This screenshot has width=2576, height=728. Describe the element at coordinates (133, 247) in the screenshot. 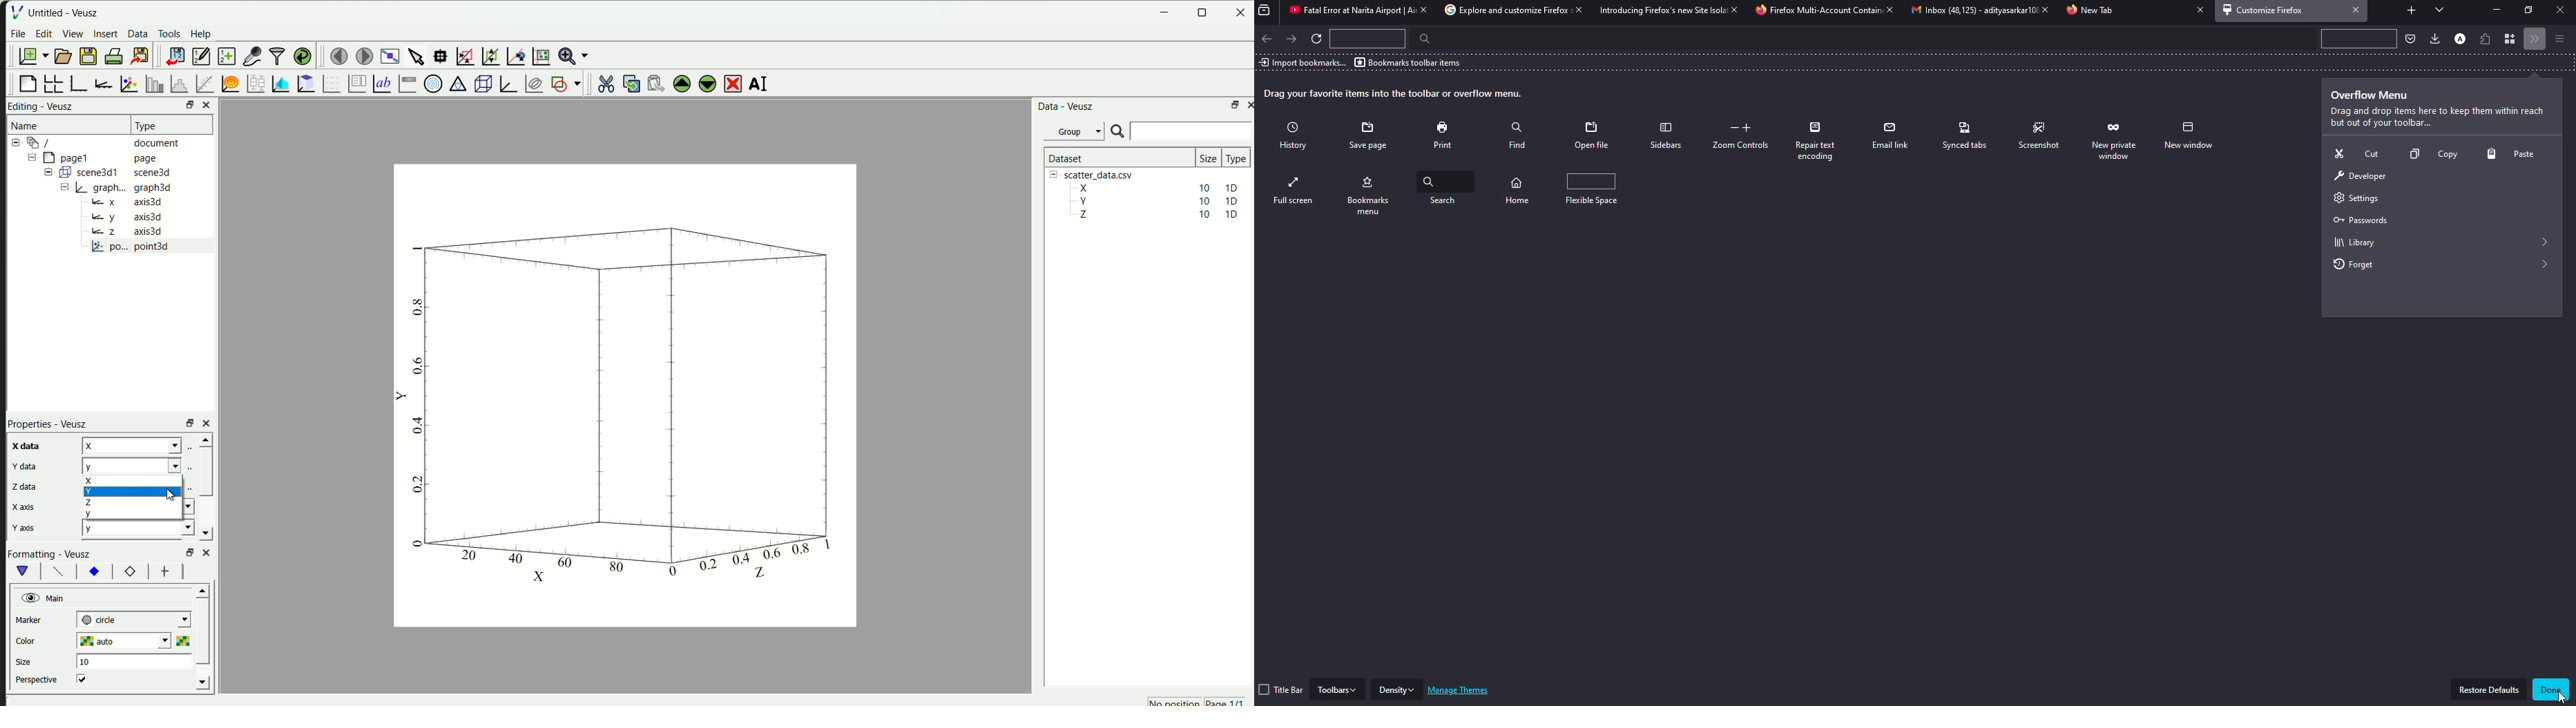

I see `po... point3d` at that location.